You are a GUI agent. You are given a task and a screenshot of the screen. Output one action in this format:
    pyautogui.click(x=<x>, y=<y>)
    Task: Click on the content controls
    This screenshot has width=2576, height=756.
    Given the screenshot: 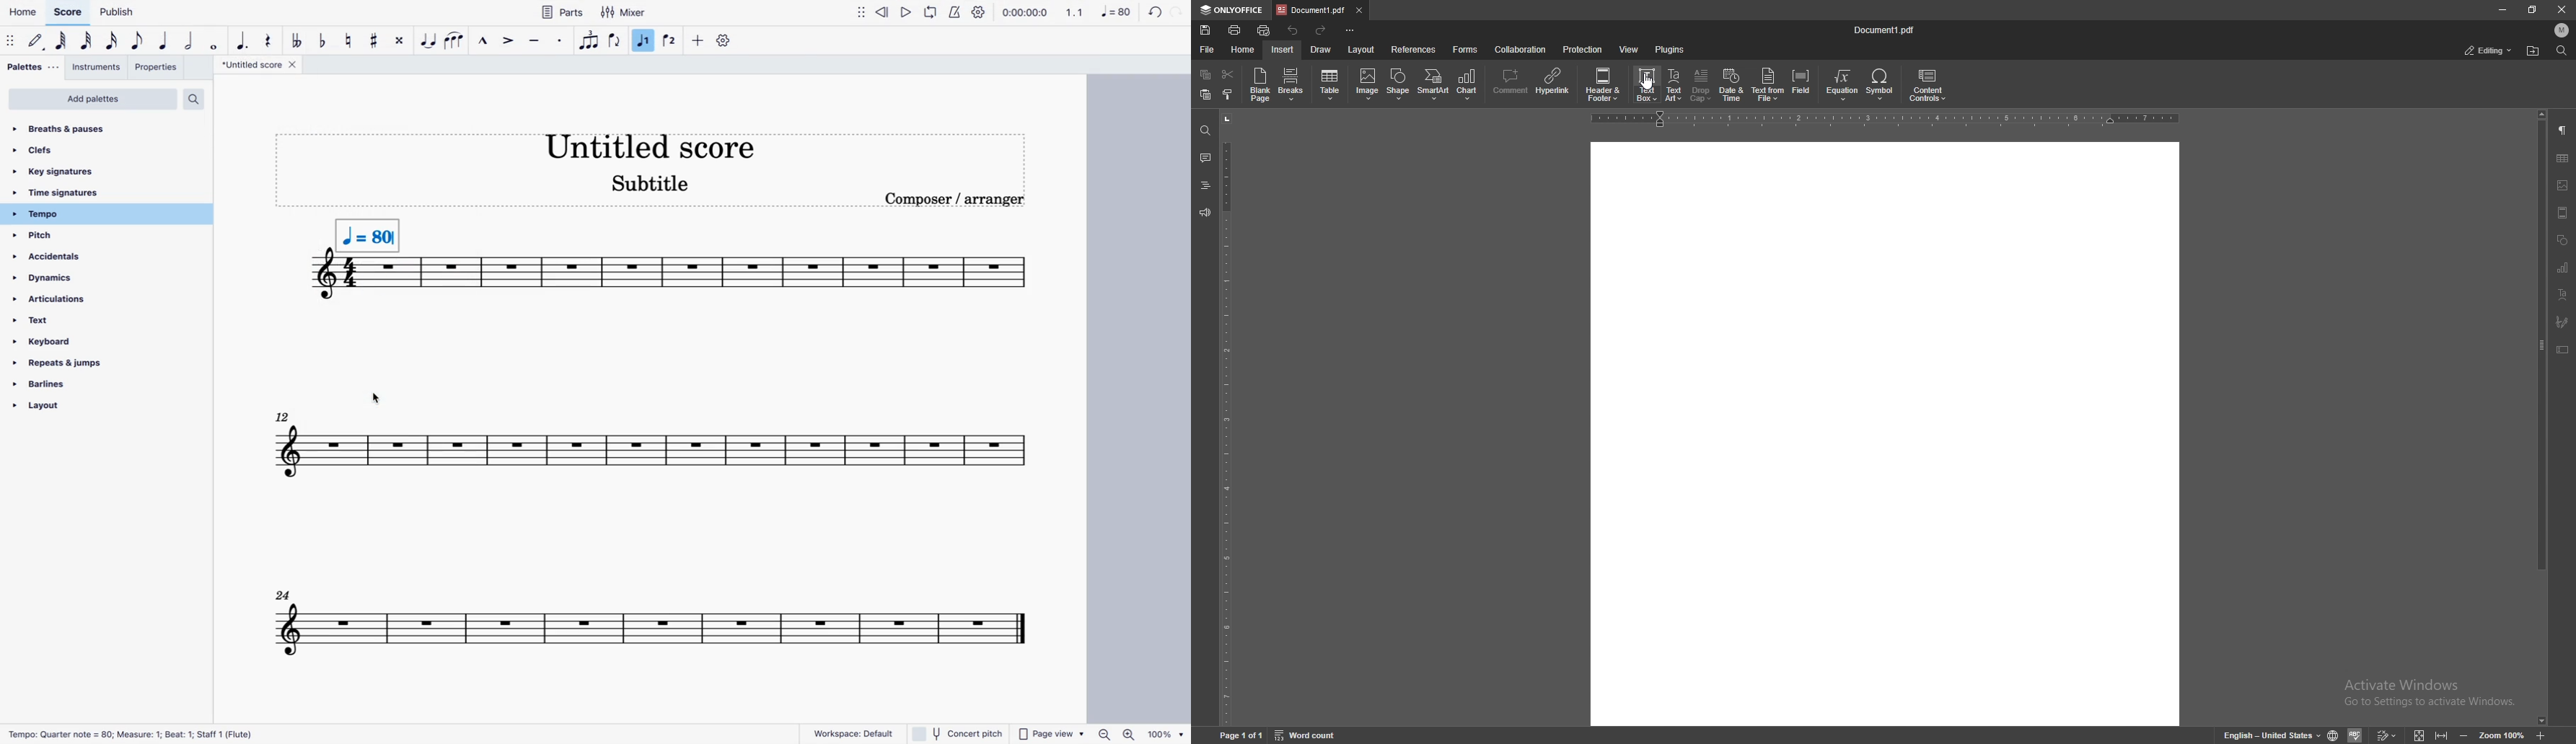 What is the action you would take?
    pyautogui.click(x=1927, y=86)
    